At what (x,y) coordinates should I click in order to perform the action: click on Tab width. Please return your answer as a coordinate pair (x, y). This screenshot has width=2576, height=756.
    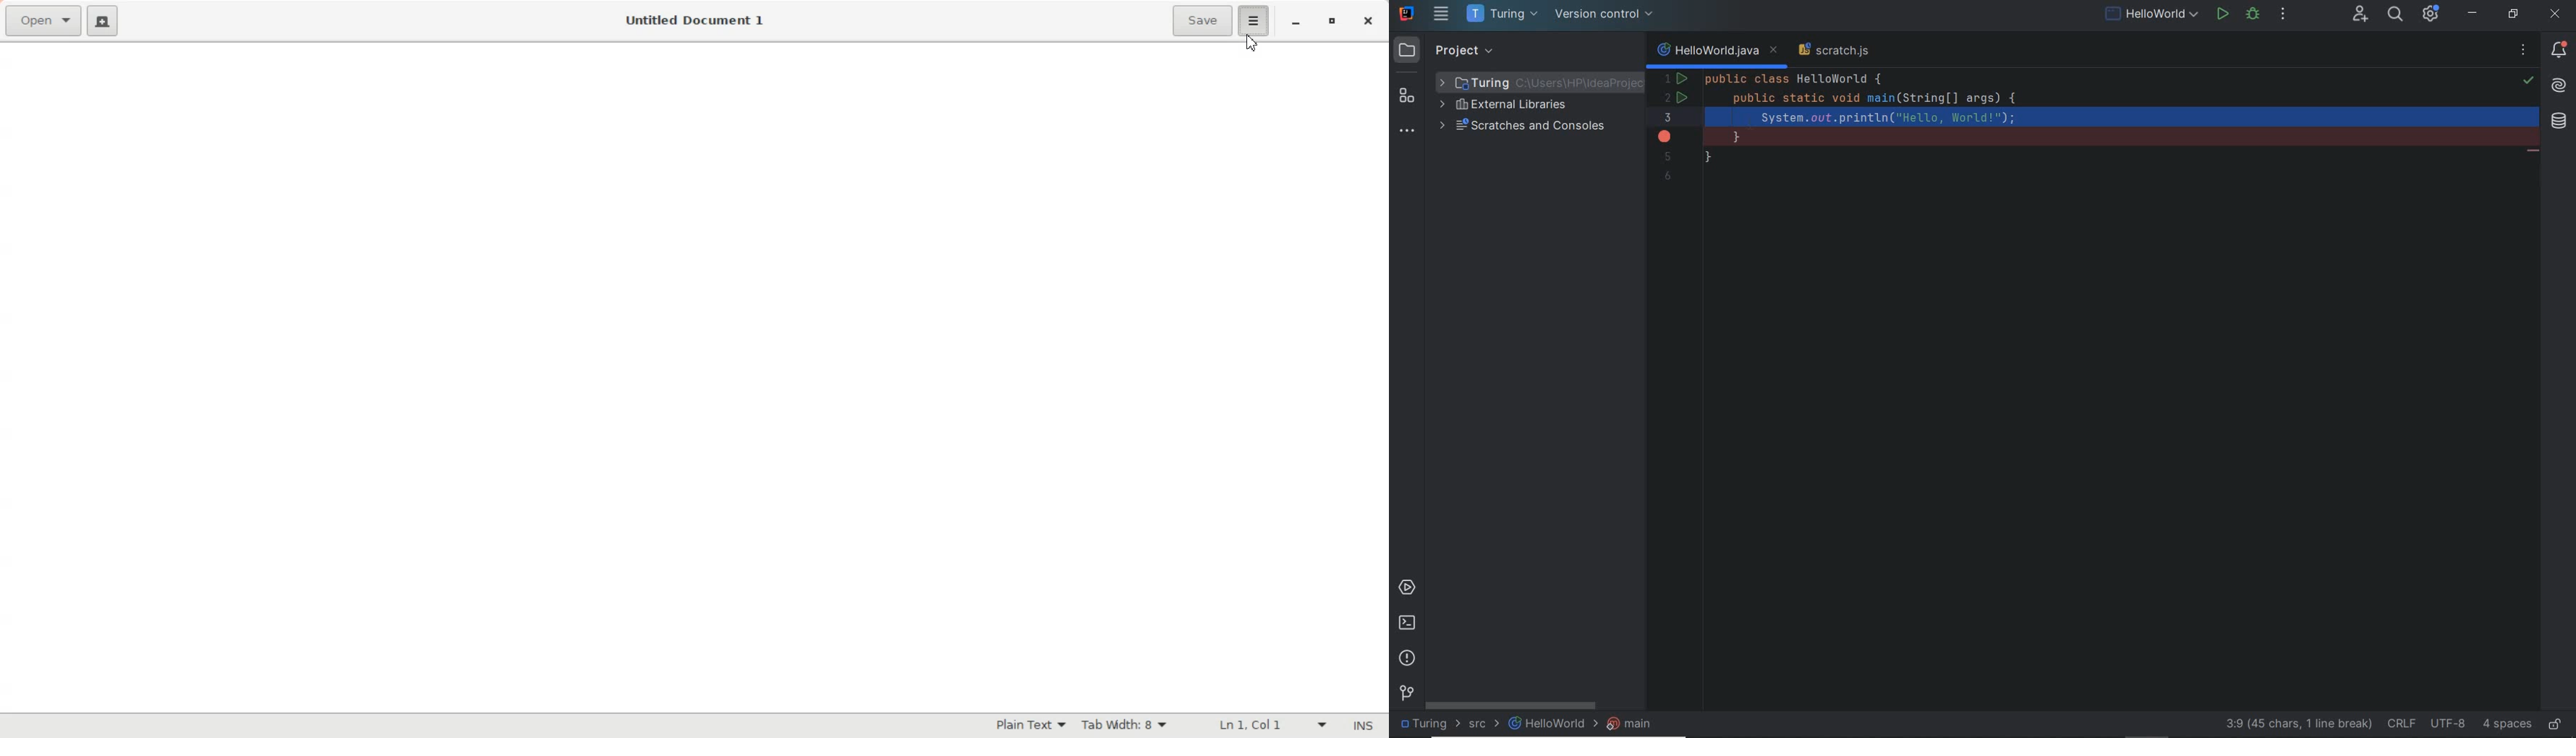
    Looking at the image, I should click on (1125, 725).